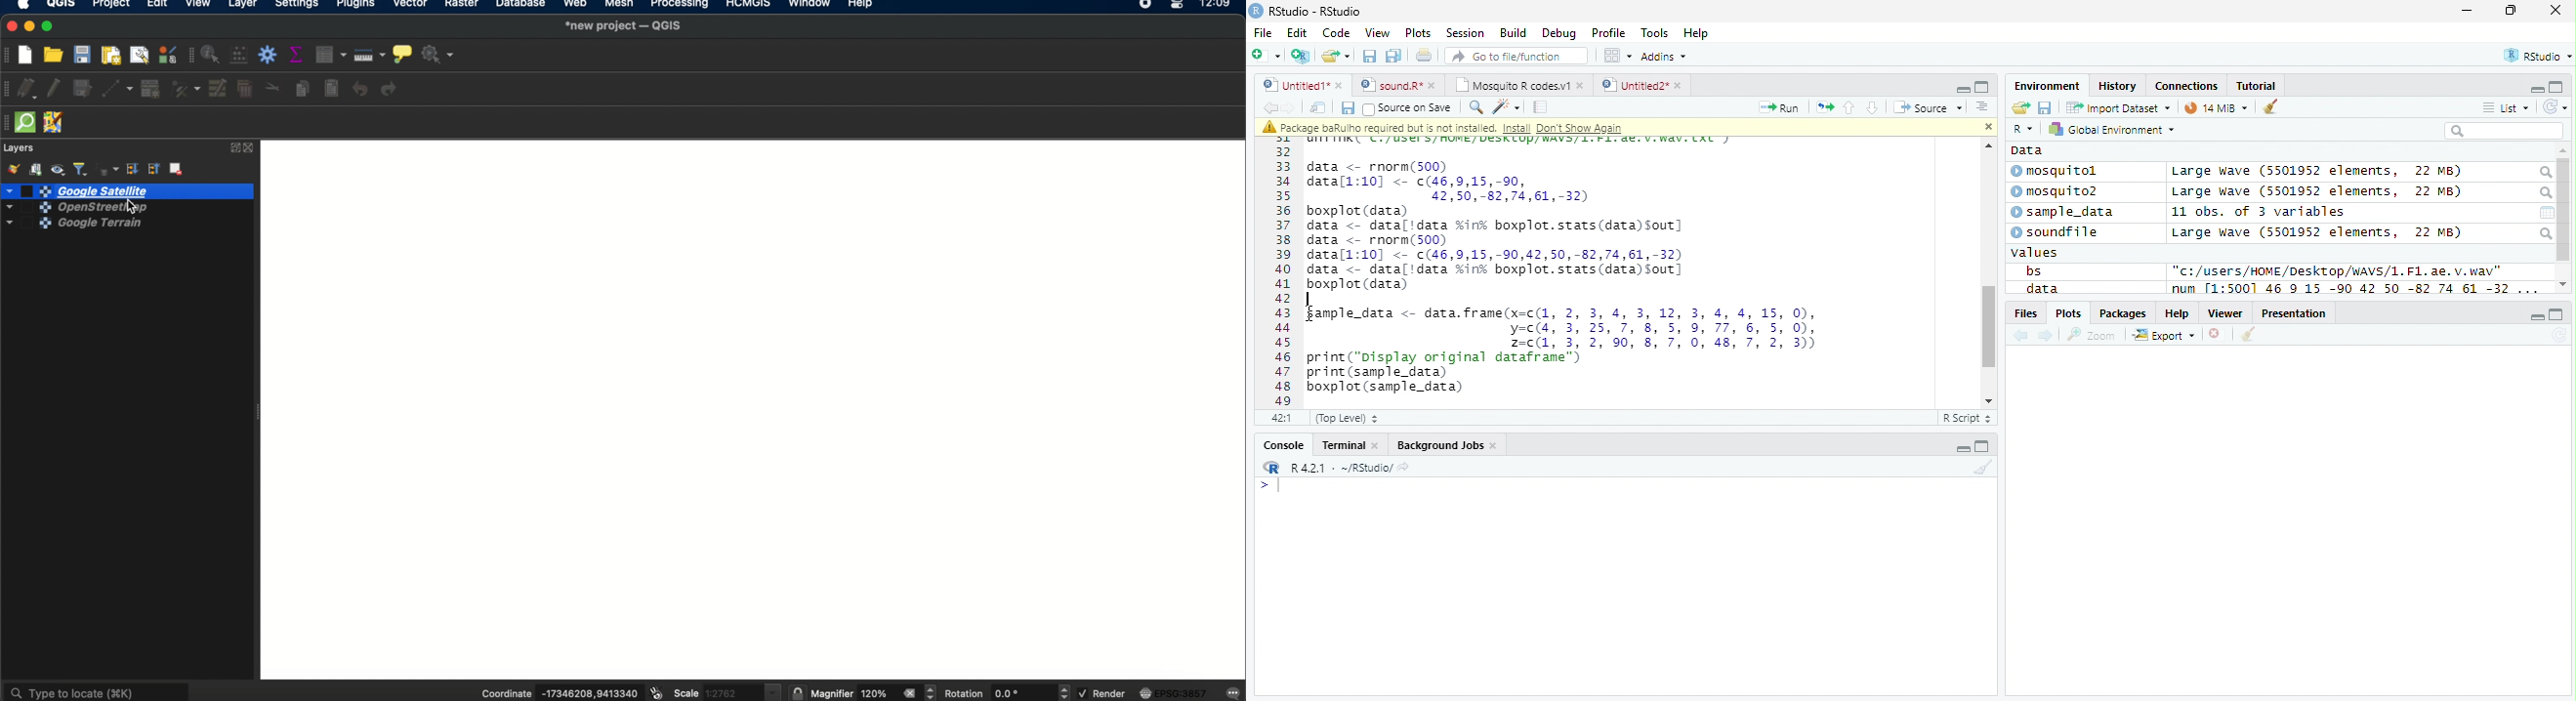  What do you see at coordinates (2294, 312) in the screenshot?
I see `Presentation` at bounding box center [2294, 312].